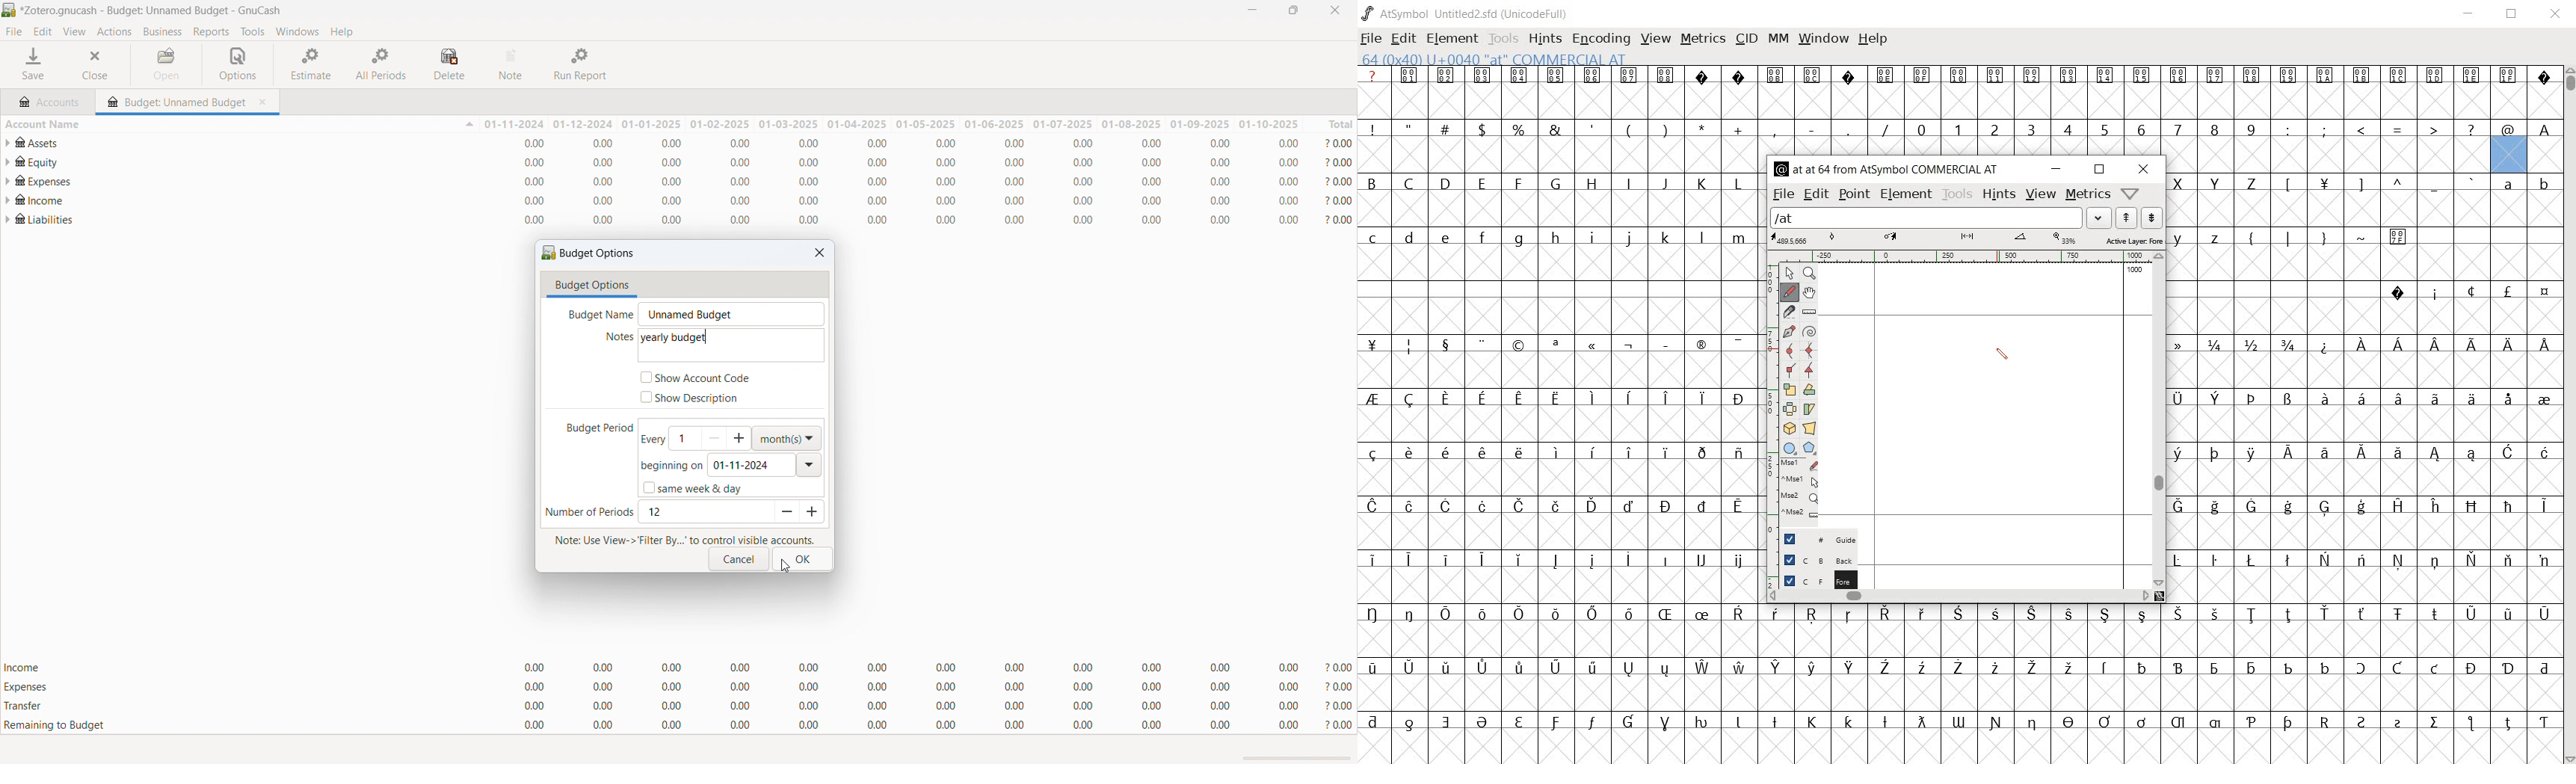 Image resolution: width=2576 pixels, height=784 pixels. Describe the element at coordinates (705, 512) in the screenshot. I see `set number of periods` at that location.